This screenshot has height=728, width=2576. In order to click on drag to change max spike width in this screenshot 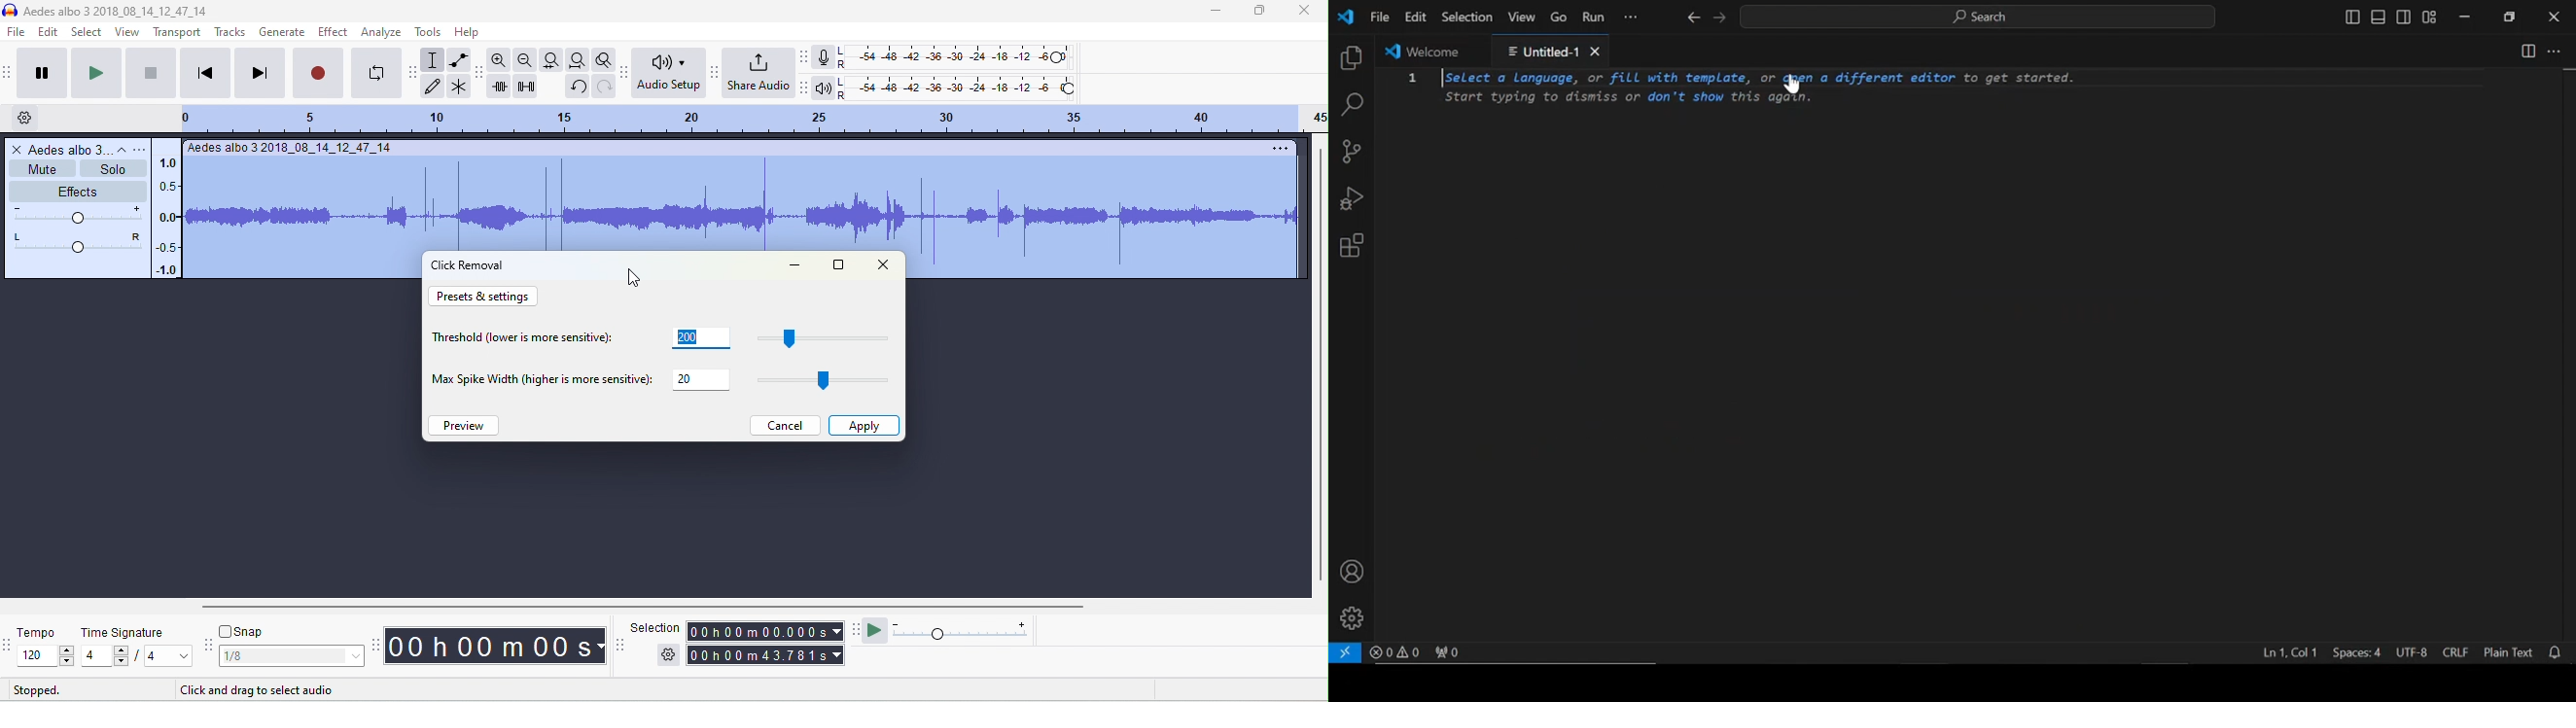, I will do `click(824, 380)`.